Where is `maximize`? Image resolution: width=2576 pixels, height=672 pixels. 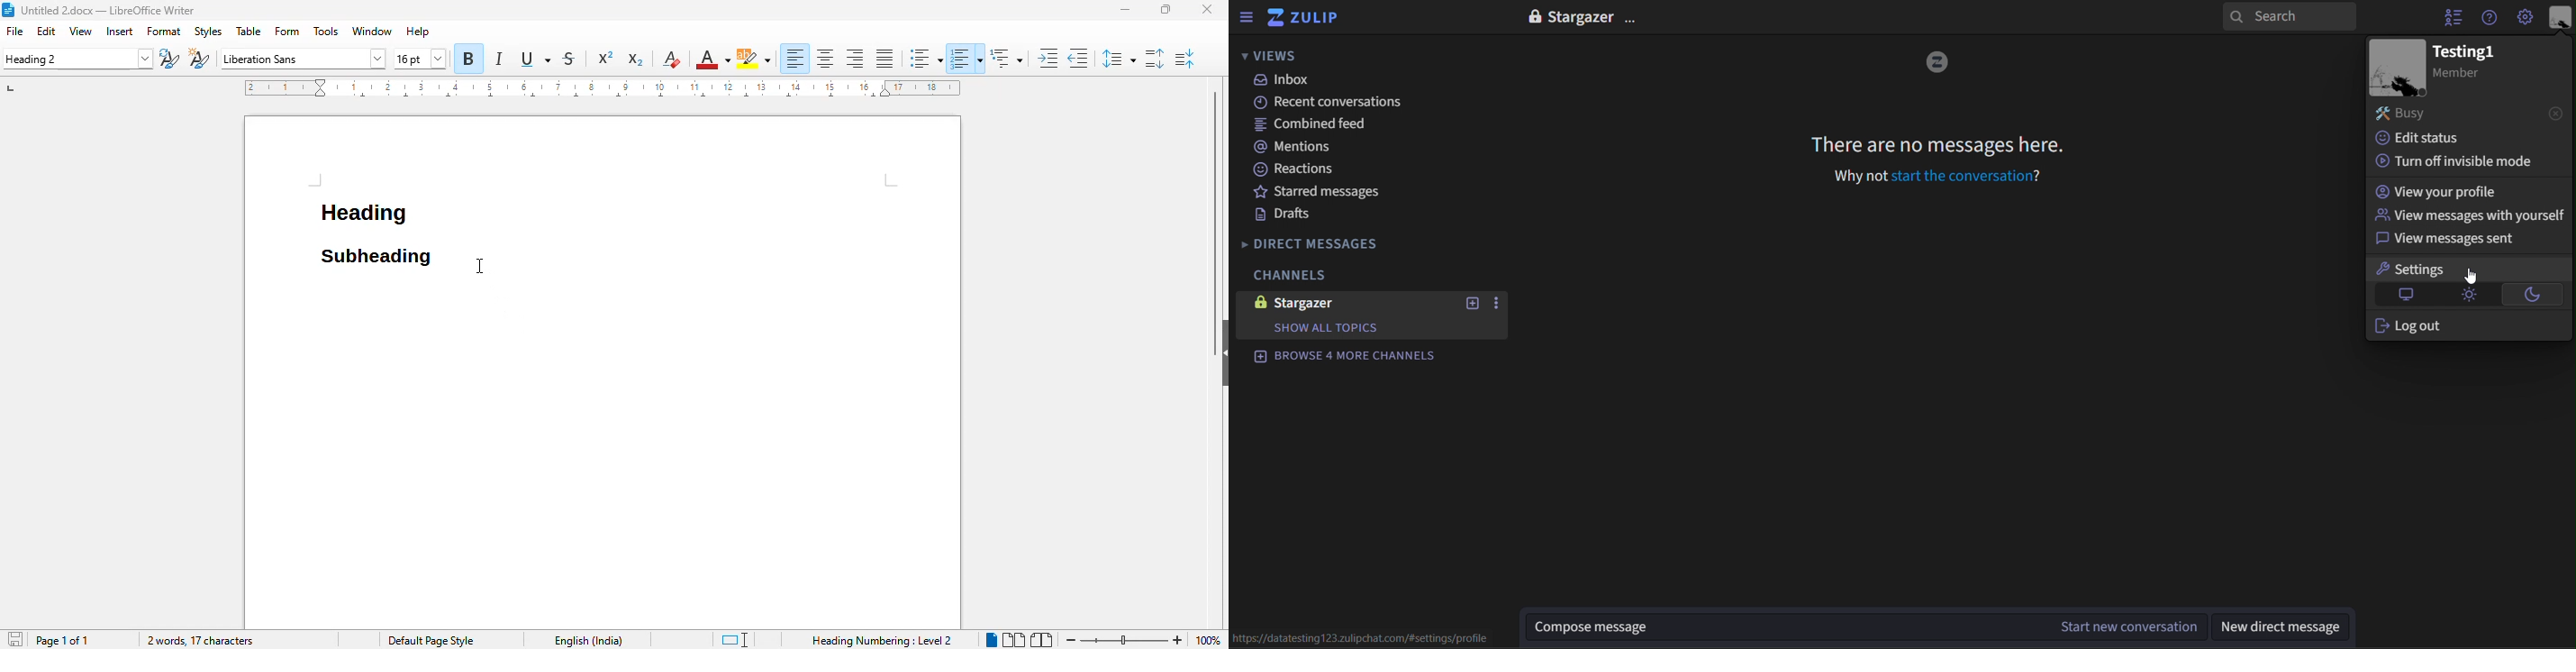 maximize is located at coordinates (1166, 8).